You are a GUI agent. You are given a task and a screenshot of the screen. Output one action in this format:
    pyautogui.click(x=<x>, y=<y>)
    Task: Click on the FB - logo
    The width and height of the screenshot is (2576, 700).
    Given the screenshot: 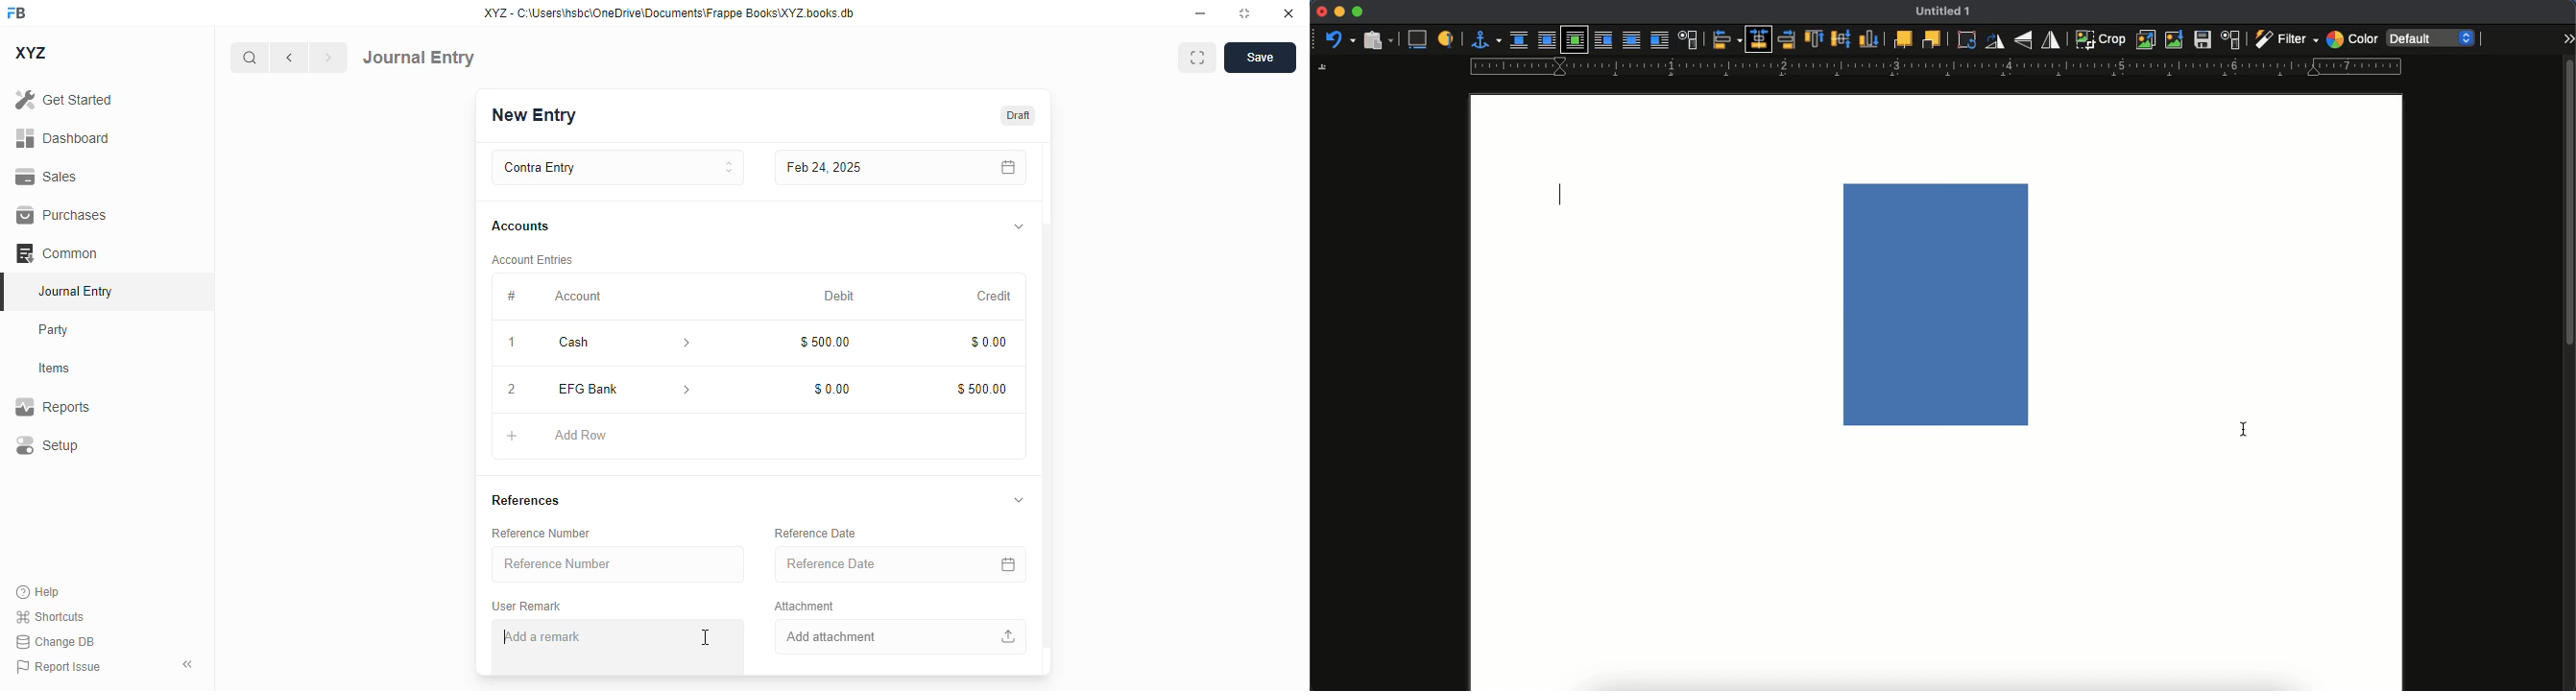 What is the action you would take?
    pyautogui.click(x=16, y=12)
    